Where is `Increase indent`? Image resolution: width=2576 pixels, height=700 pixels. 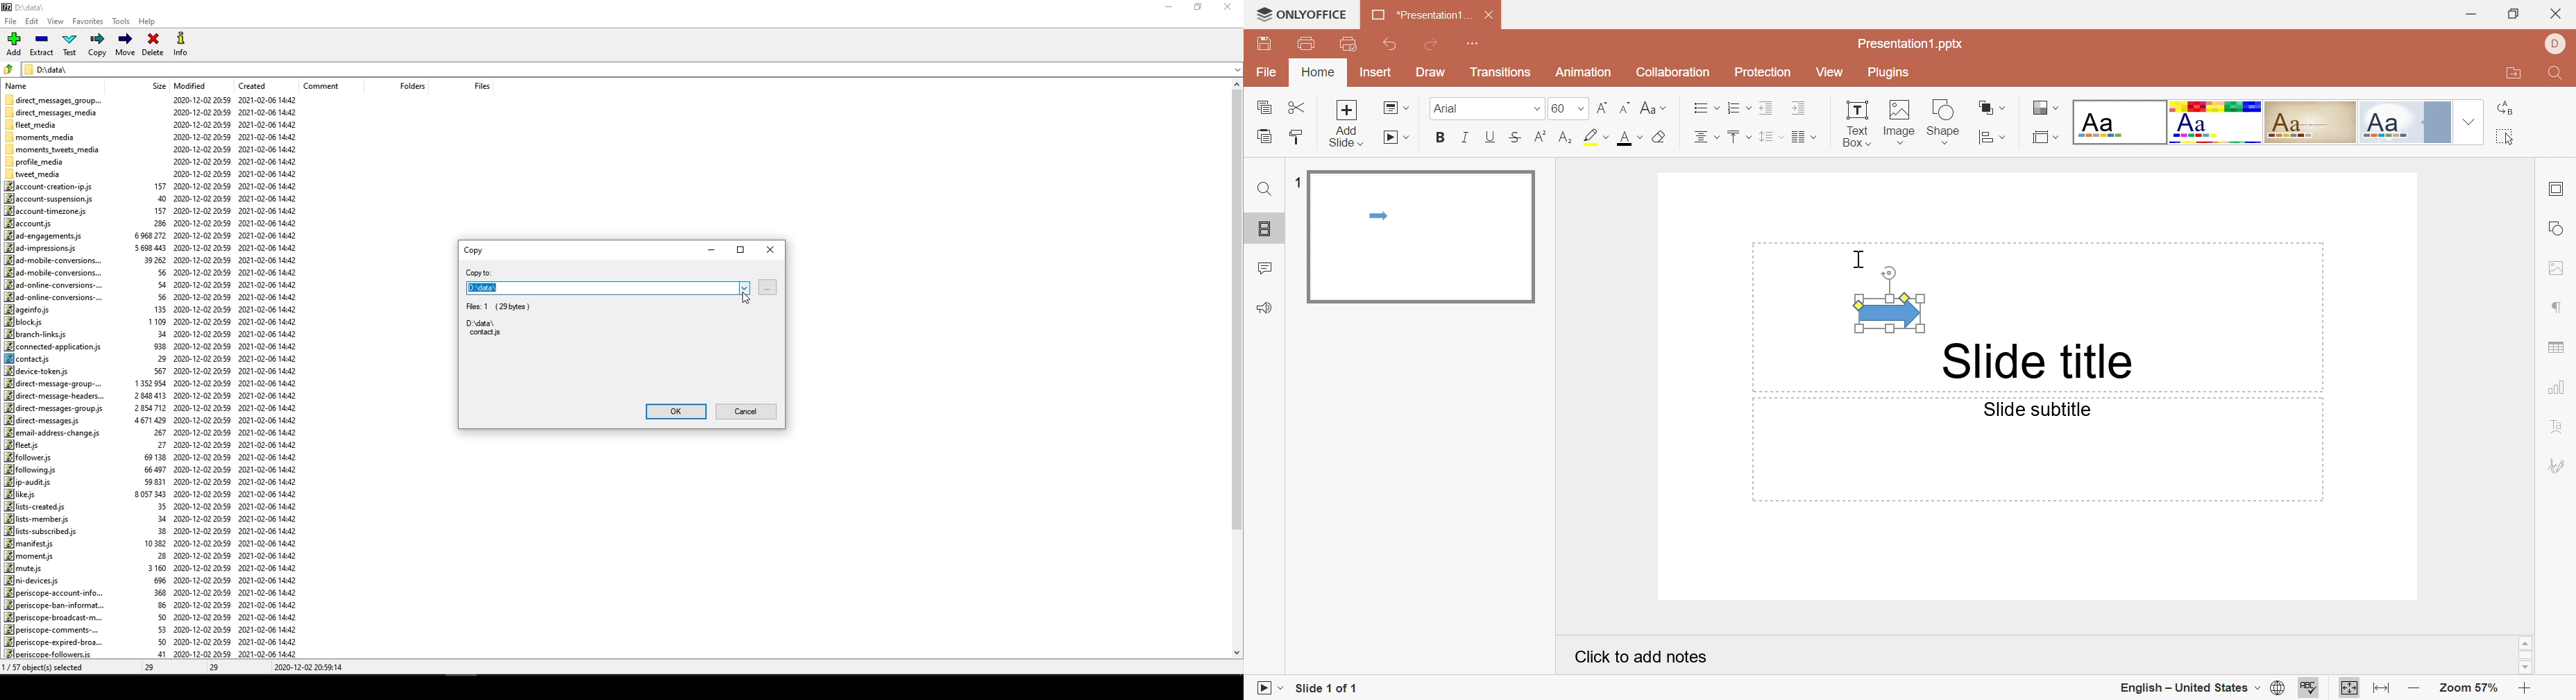
Increase indent is located at coordinates (1799, 107).